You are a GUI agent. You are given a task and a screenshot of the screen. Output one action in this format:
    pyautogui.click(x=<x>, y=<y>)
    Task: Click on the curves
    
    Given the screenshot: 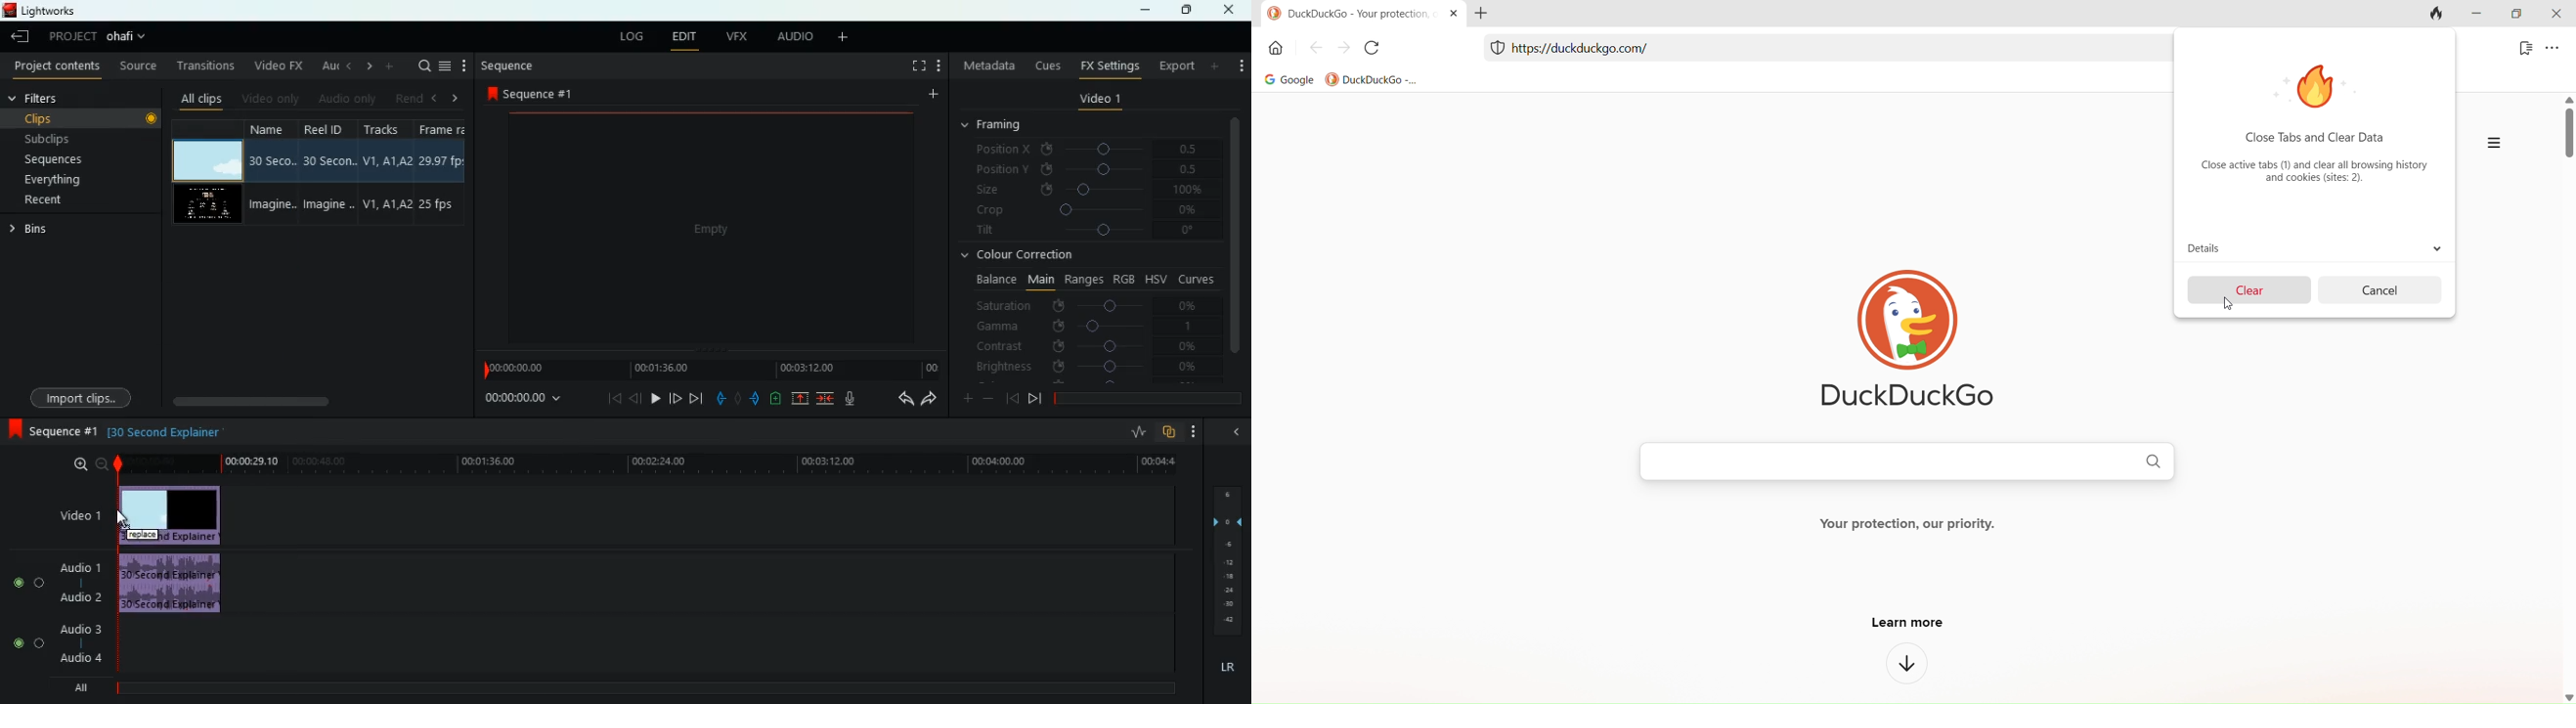 What is the action you would take?
    pyautogui.click(x=1197, y=278)
    